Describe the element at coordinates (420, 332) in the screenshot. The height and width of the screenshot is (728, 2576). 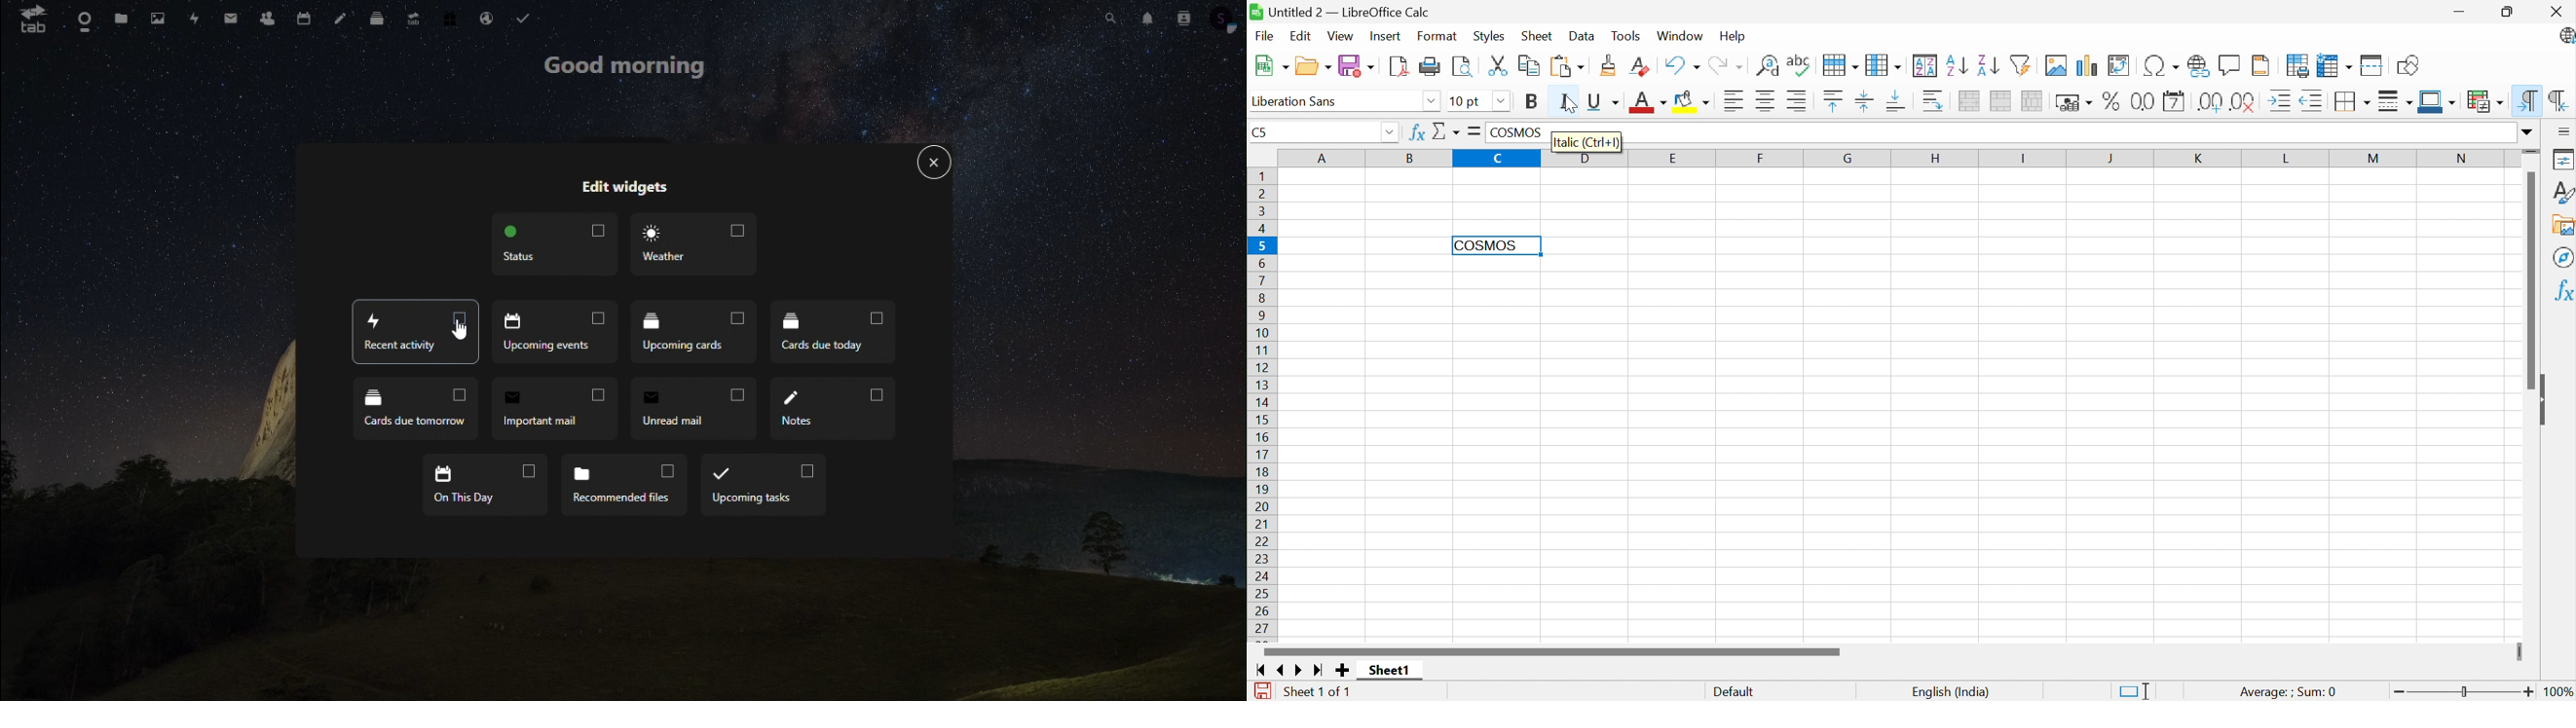
I see `recent acticity` at that location.